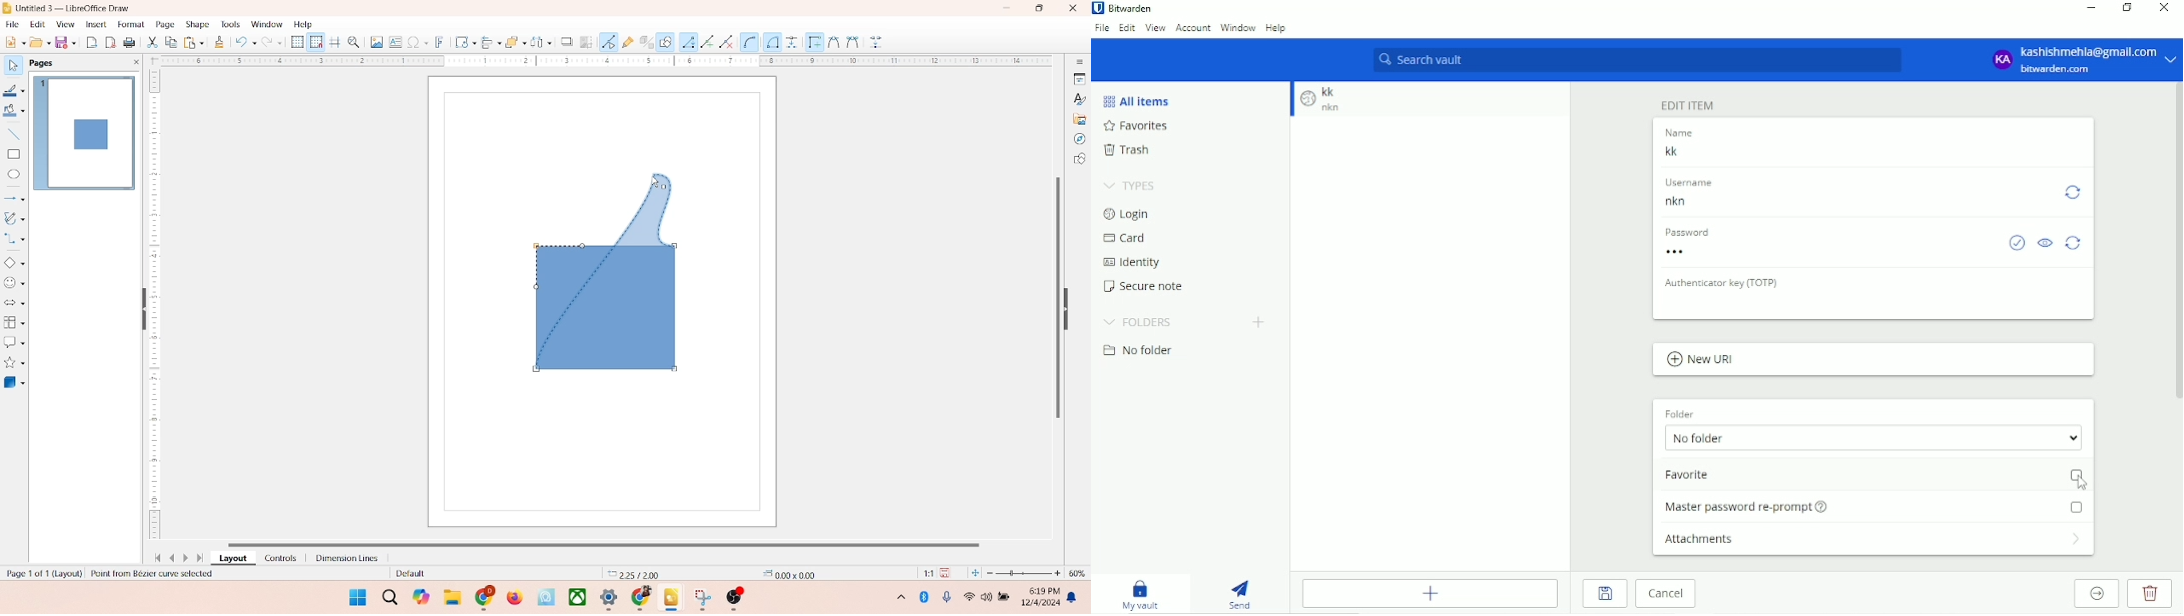  I want to click on draw function, so click(666, 41).